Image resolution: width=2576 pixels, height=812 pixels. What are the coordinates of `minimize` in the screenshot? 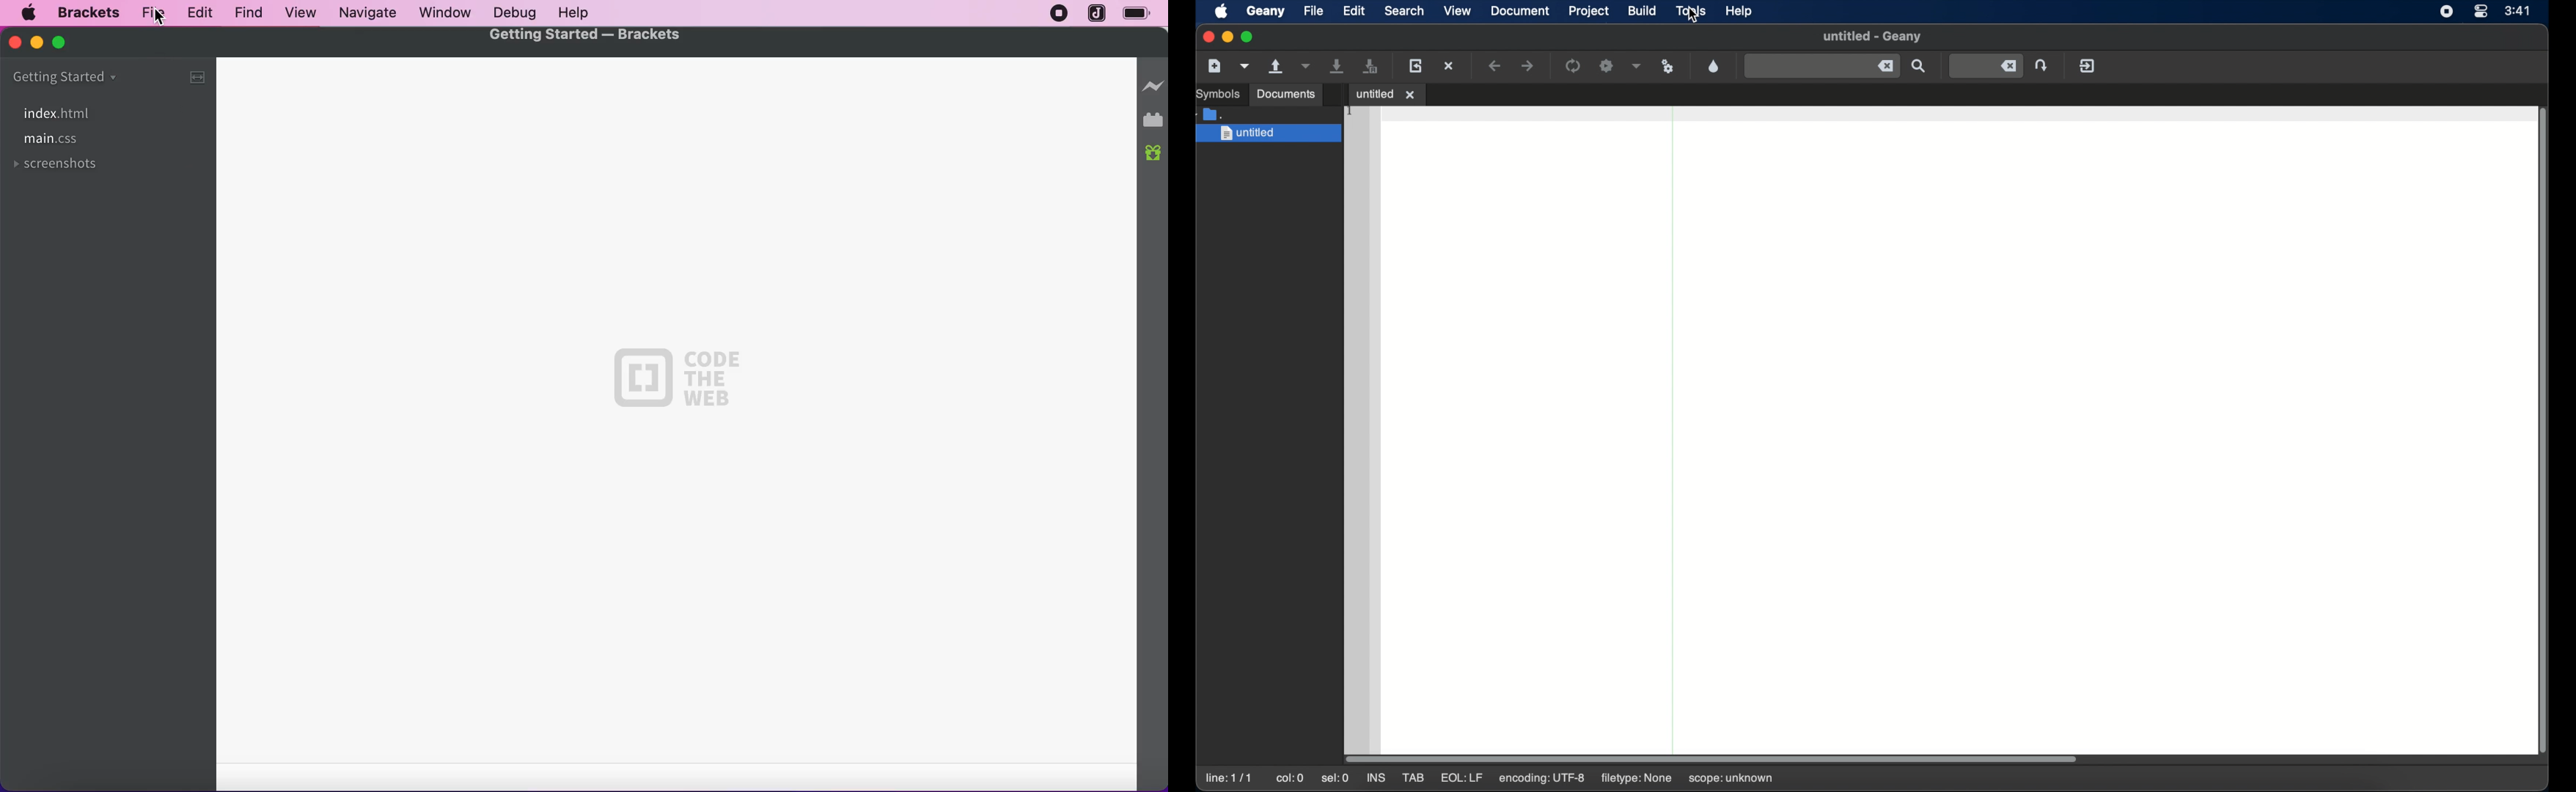 It's located at (35, 42).